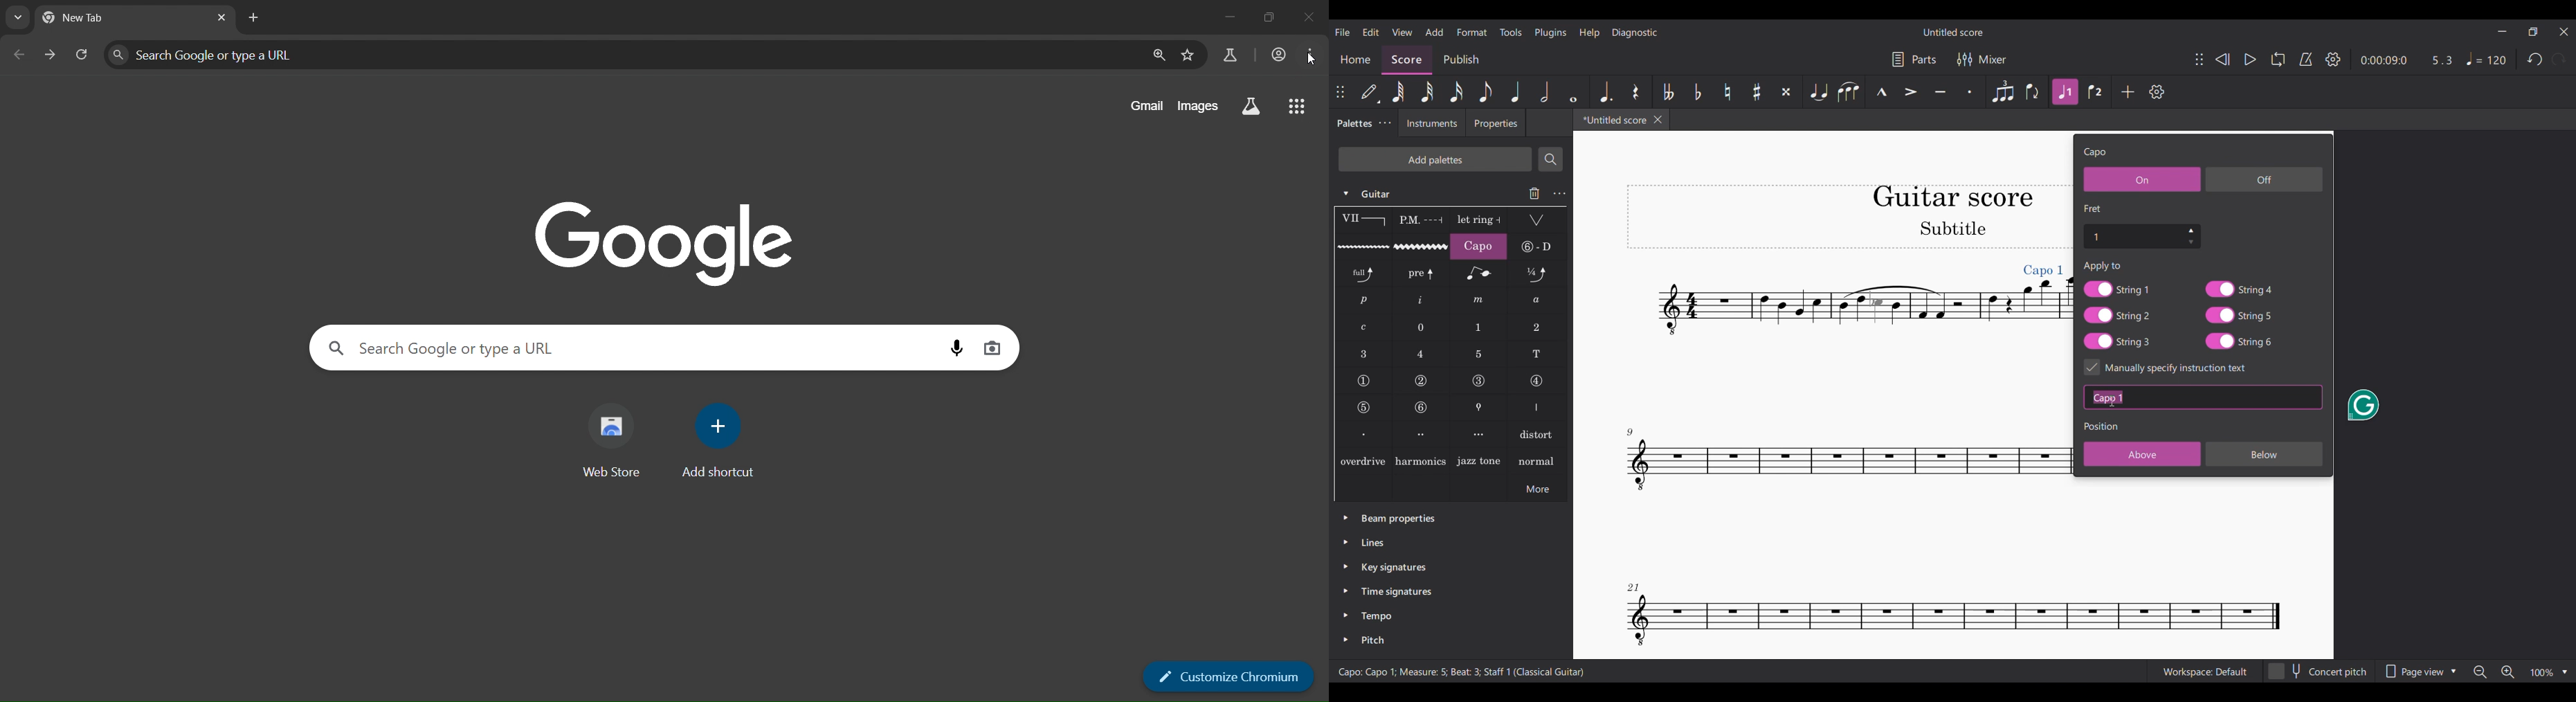  Describe the element at coordinates (1314, 58) in the screenshot. I see `menu` at that location.